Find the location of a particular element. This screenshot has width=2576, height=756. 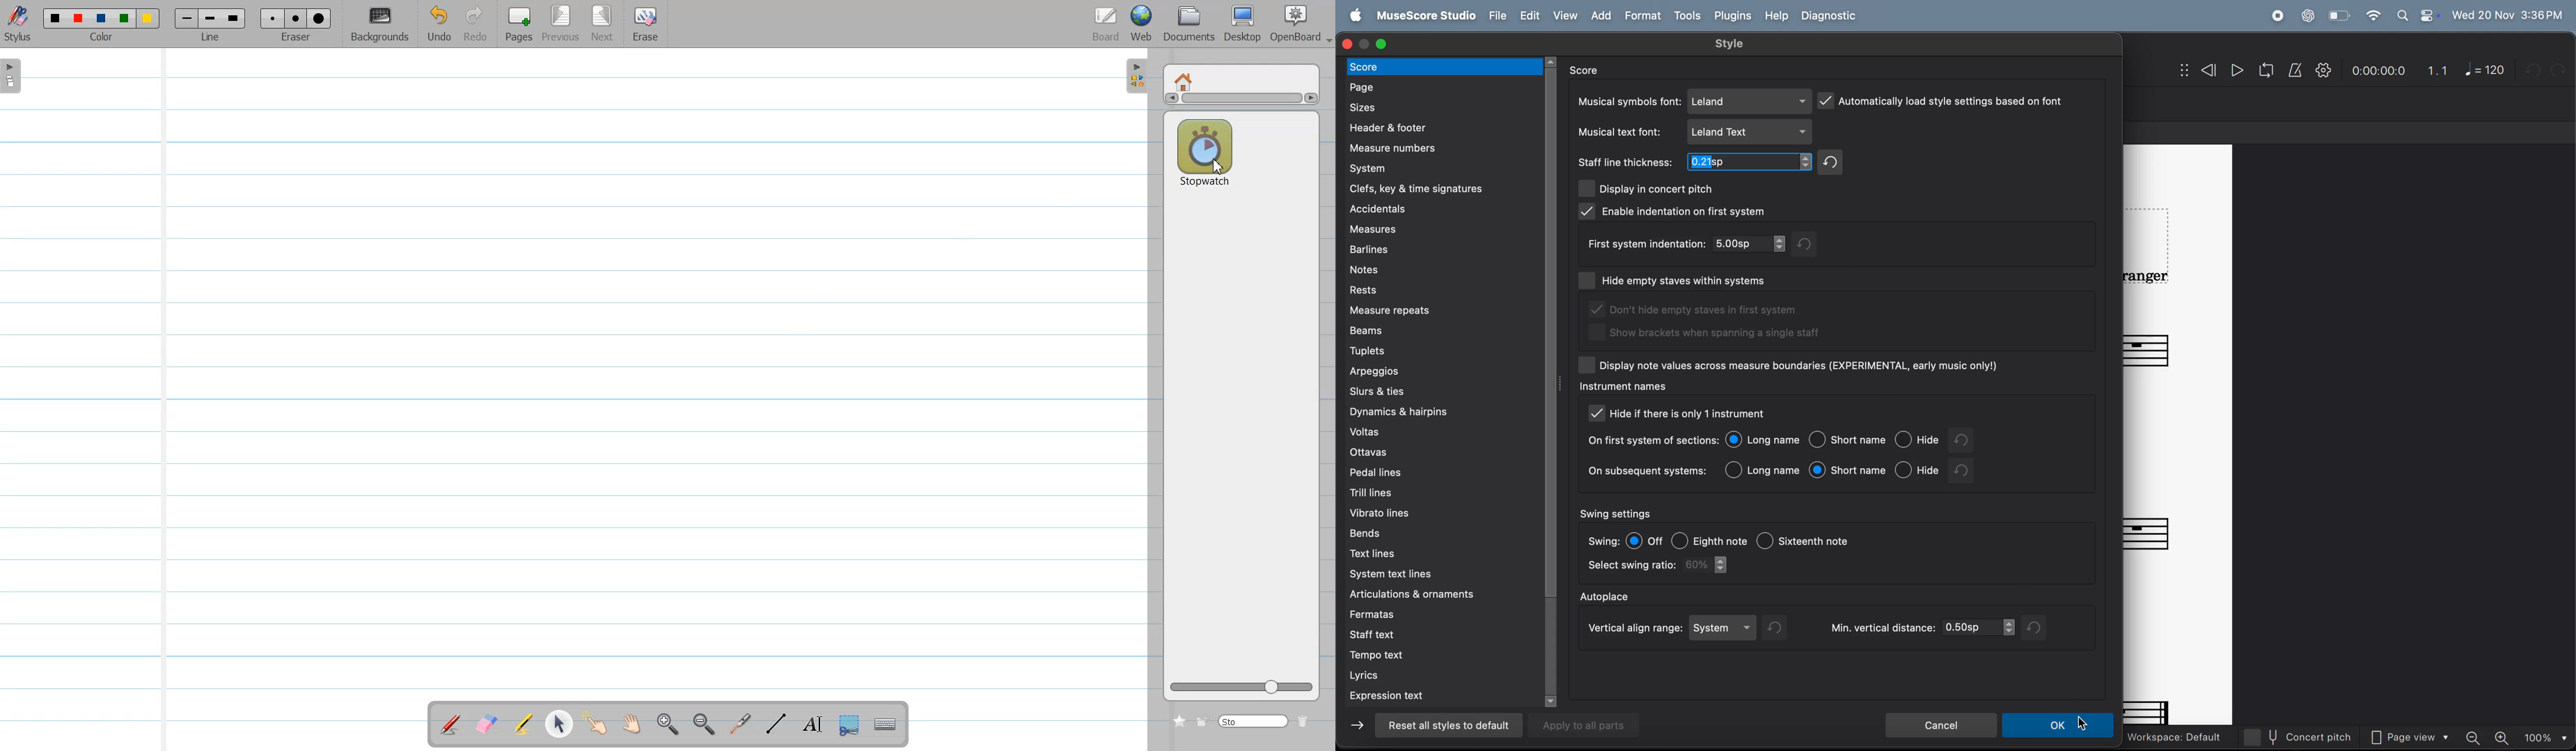

display note values across boundaries is located at coordinates (1803, 365).